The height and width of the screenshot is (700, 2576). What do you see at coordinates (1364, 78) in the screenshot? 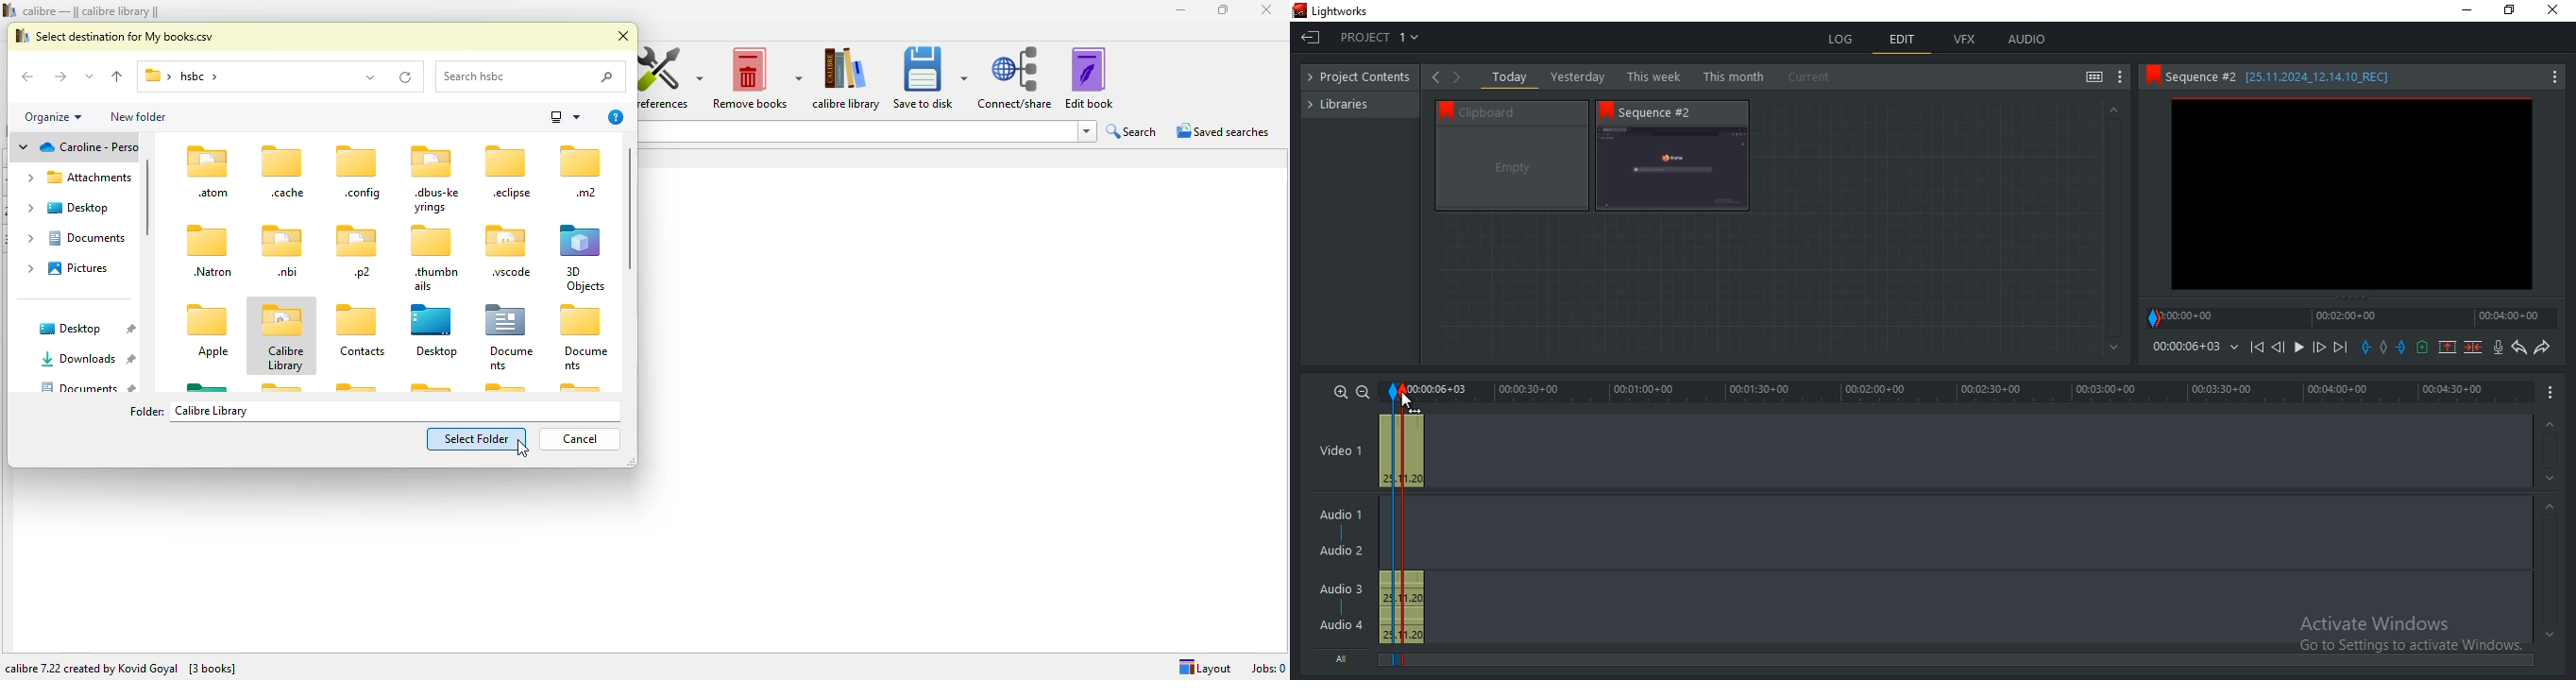
I see `project` at bounding box center [1364, 78].